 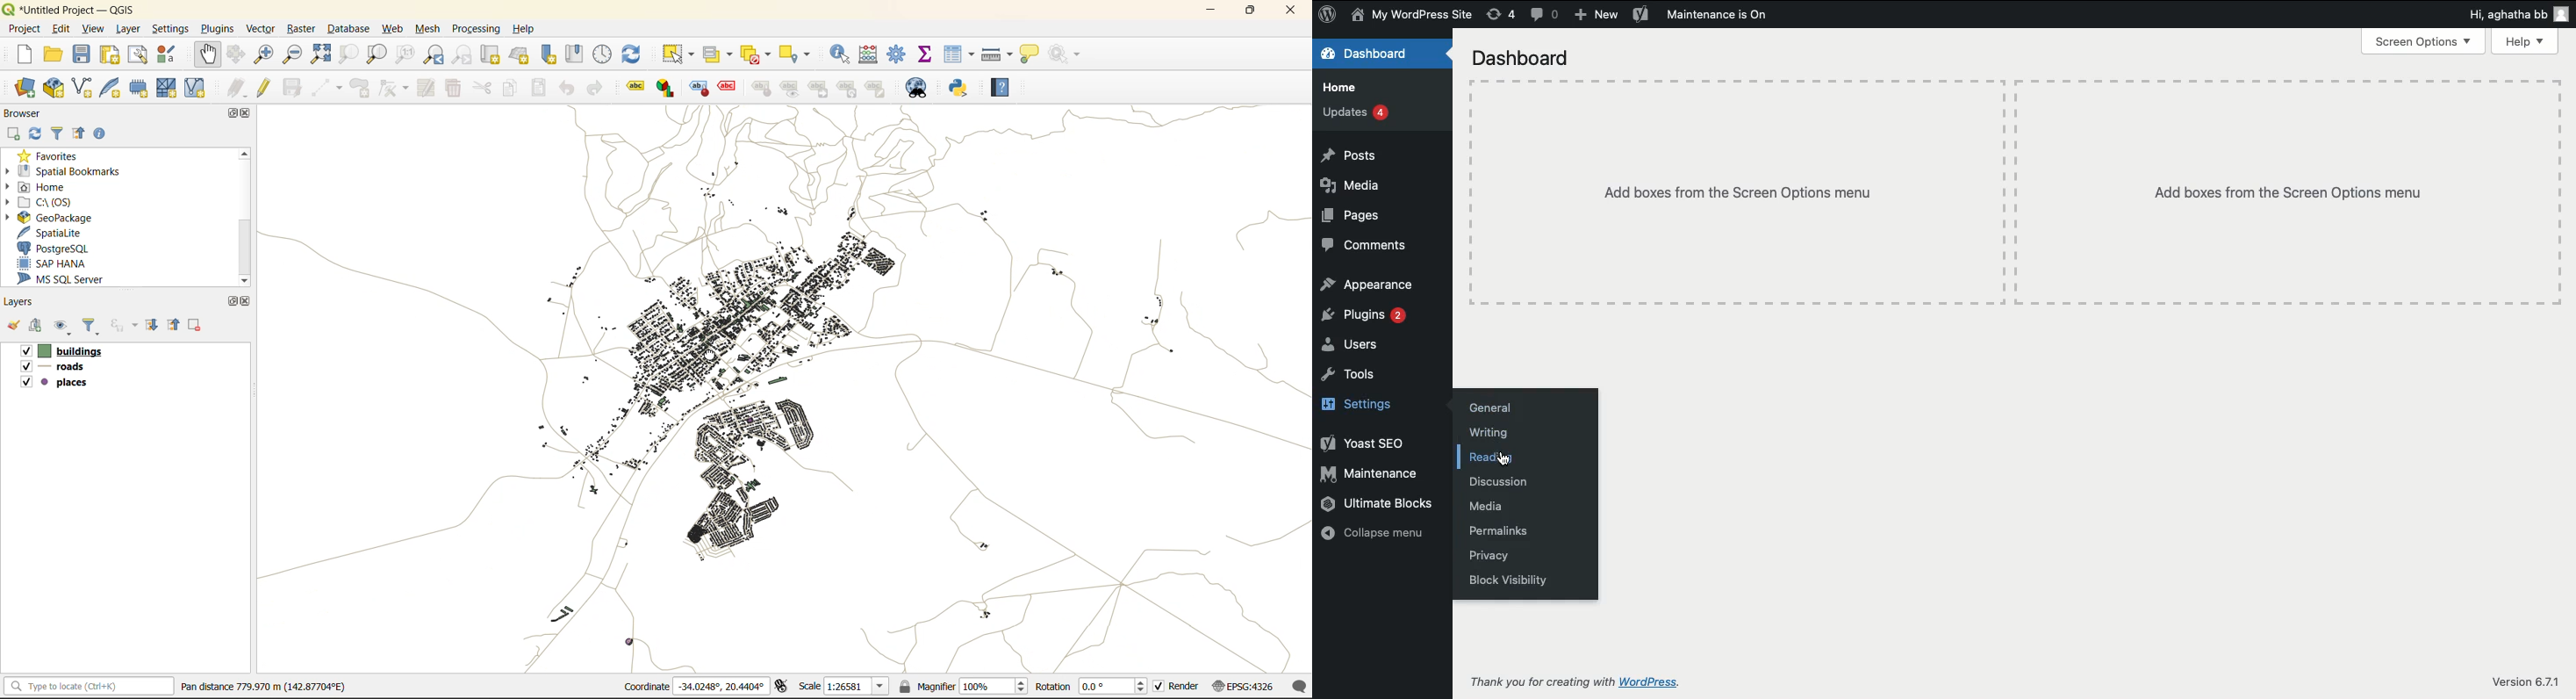 What do you see at coordinates (665, 88) in the screenshot?
I see `label graph` at bounding box center [665, 88].